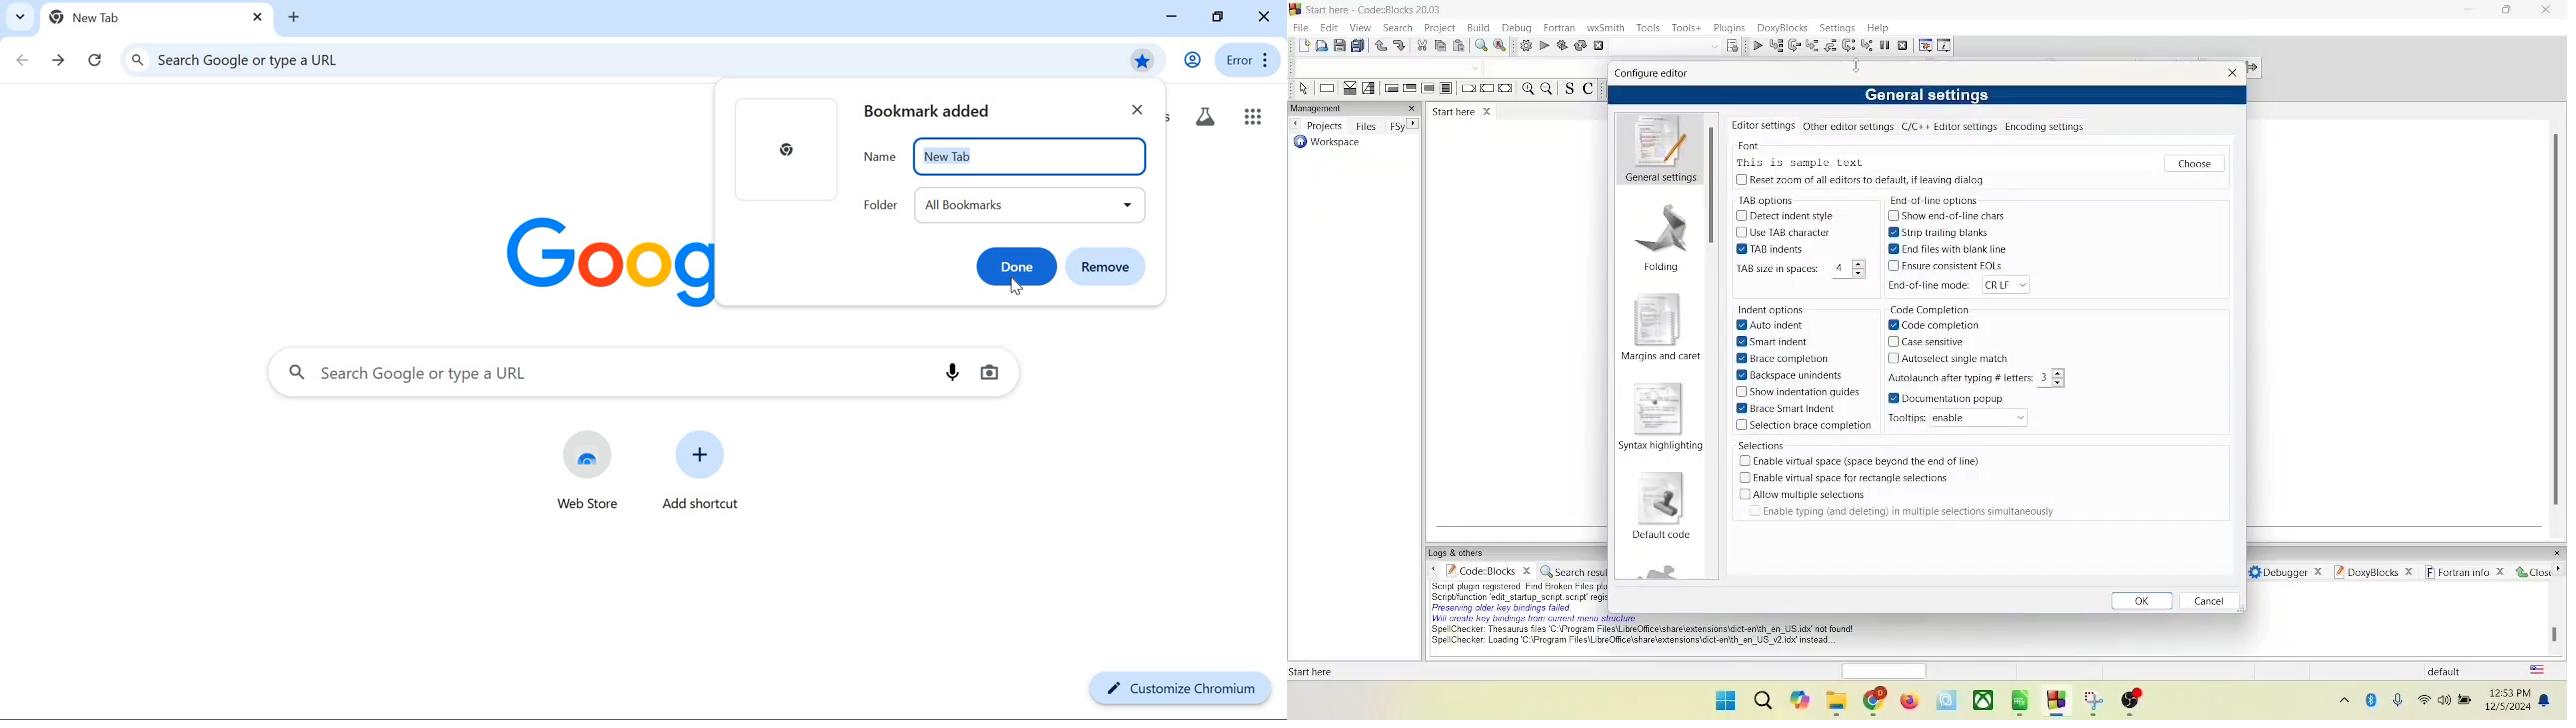  I want to click on windows, so click(1725, 701).